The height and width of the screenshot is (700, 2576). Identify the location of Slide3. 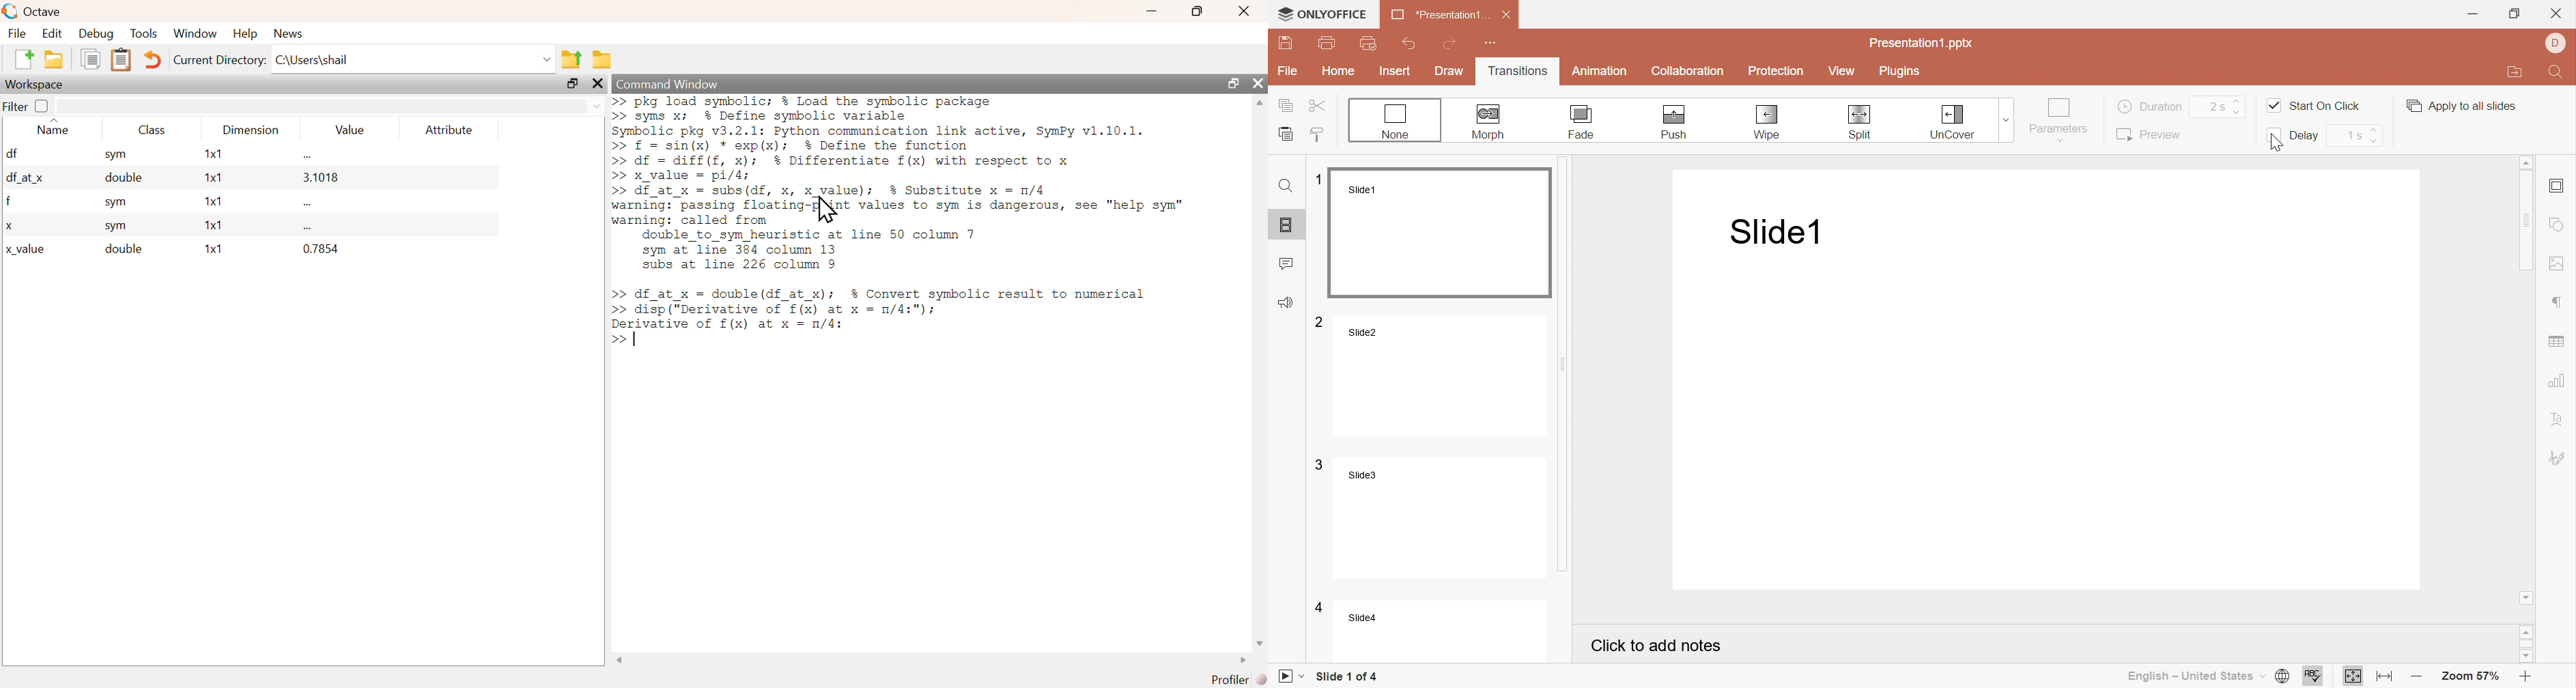
(1429, 516).